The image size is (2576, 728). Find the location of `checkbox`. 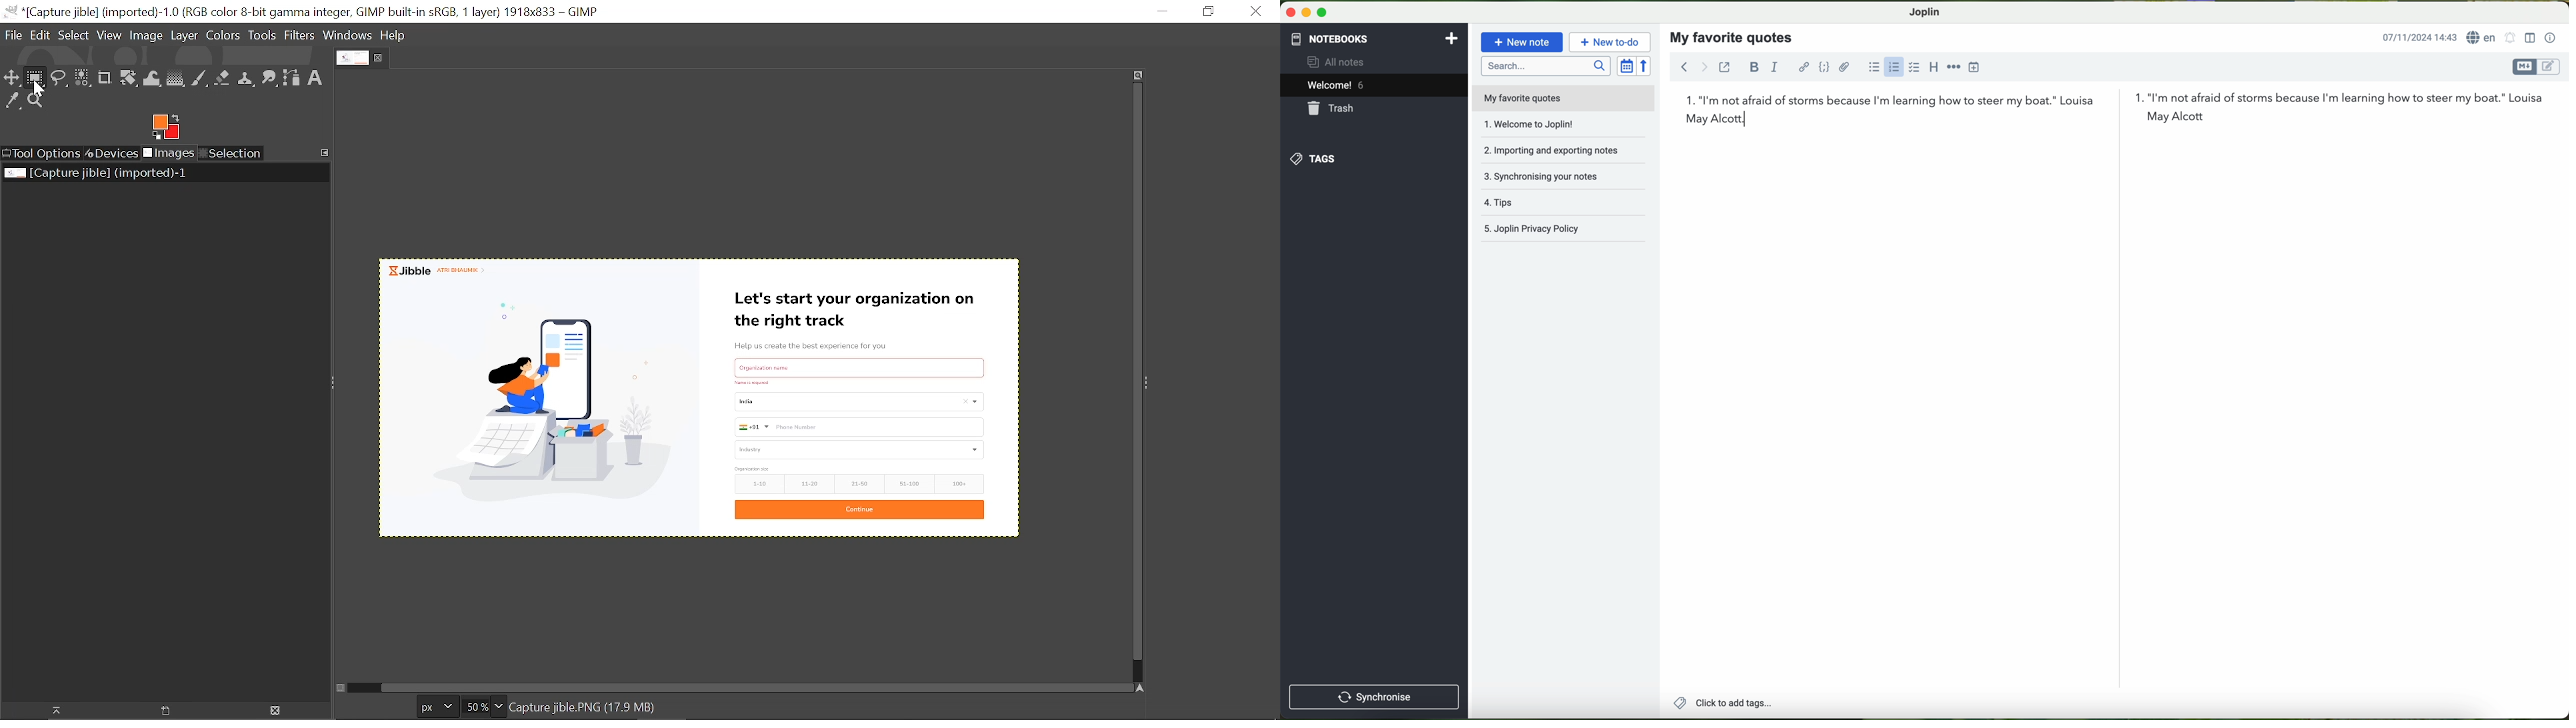

checkbox is located at coordinates (1914, 68).